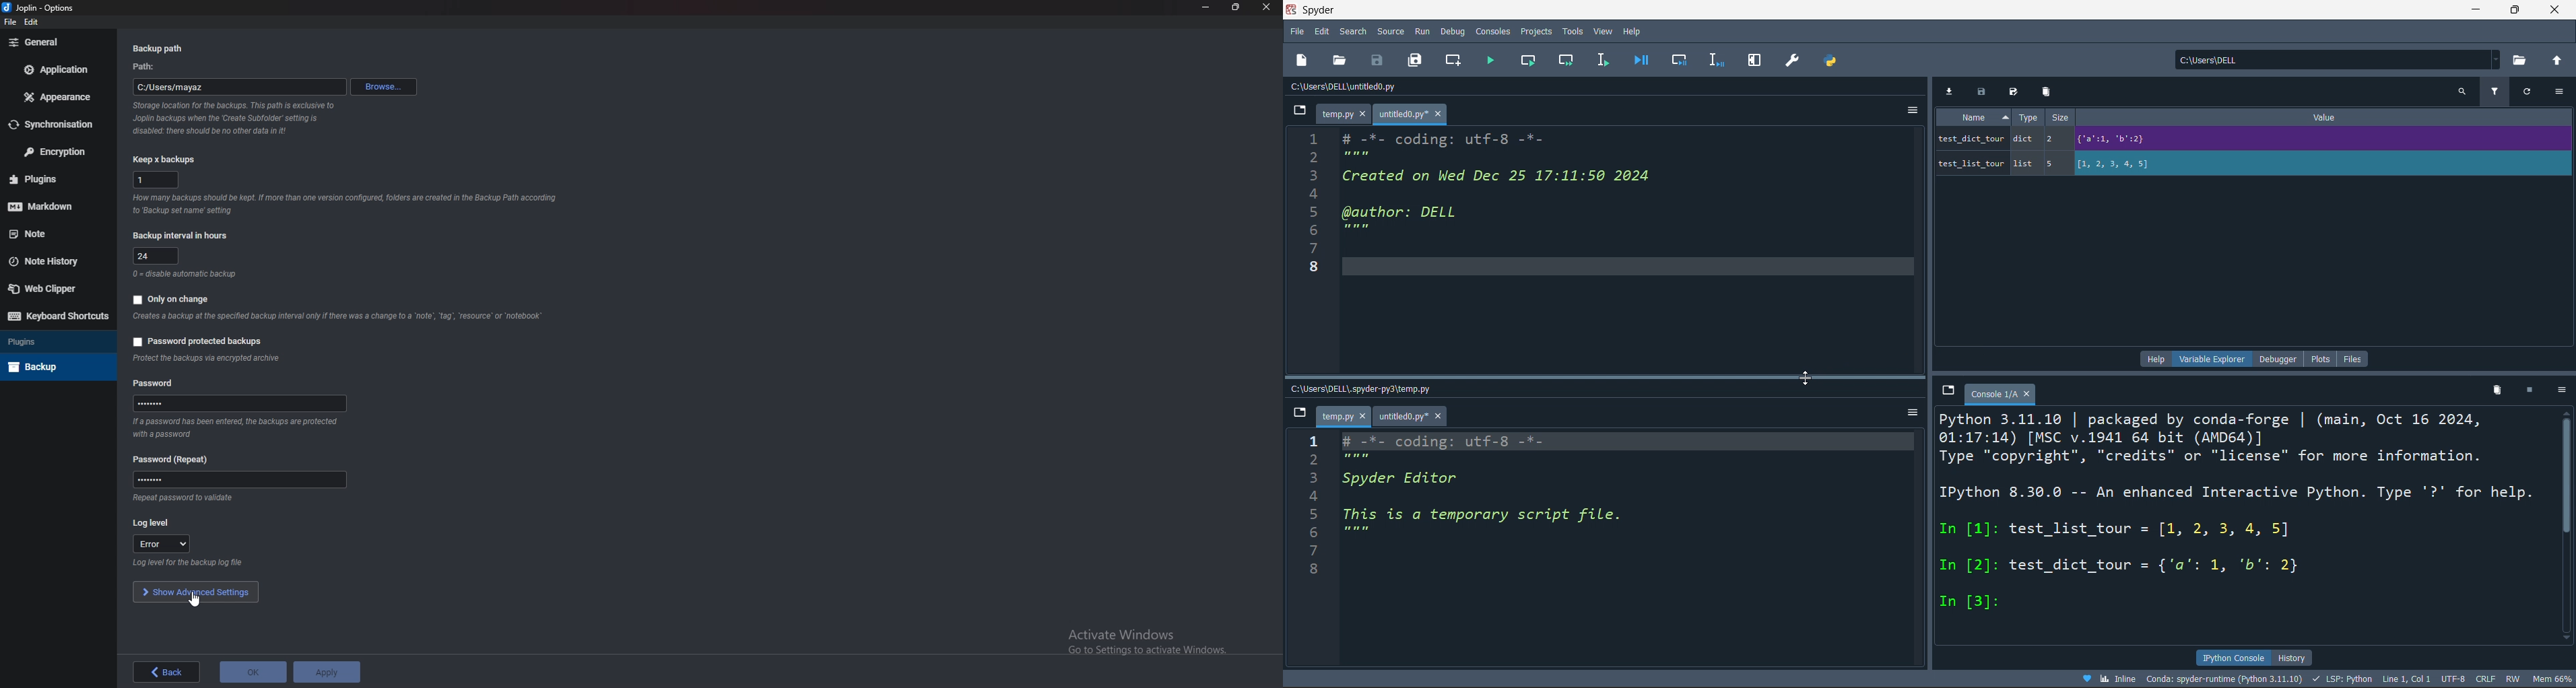  Describe the element at coordinates (1422, 31) in the screenshot. I see `run` at that location.